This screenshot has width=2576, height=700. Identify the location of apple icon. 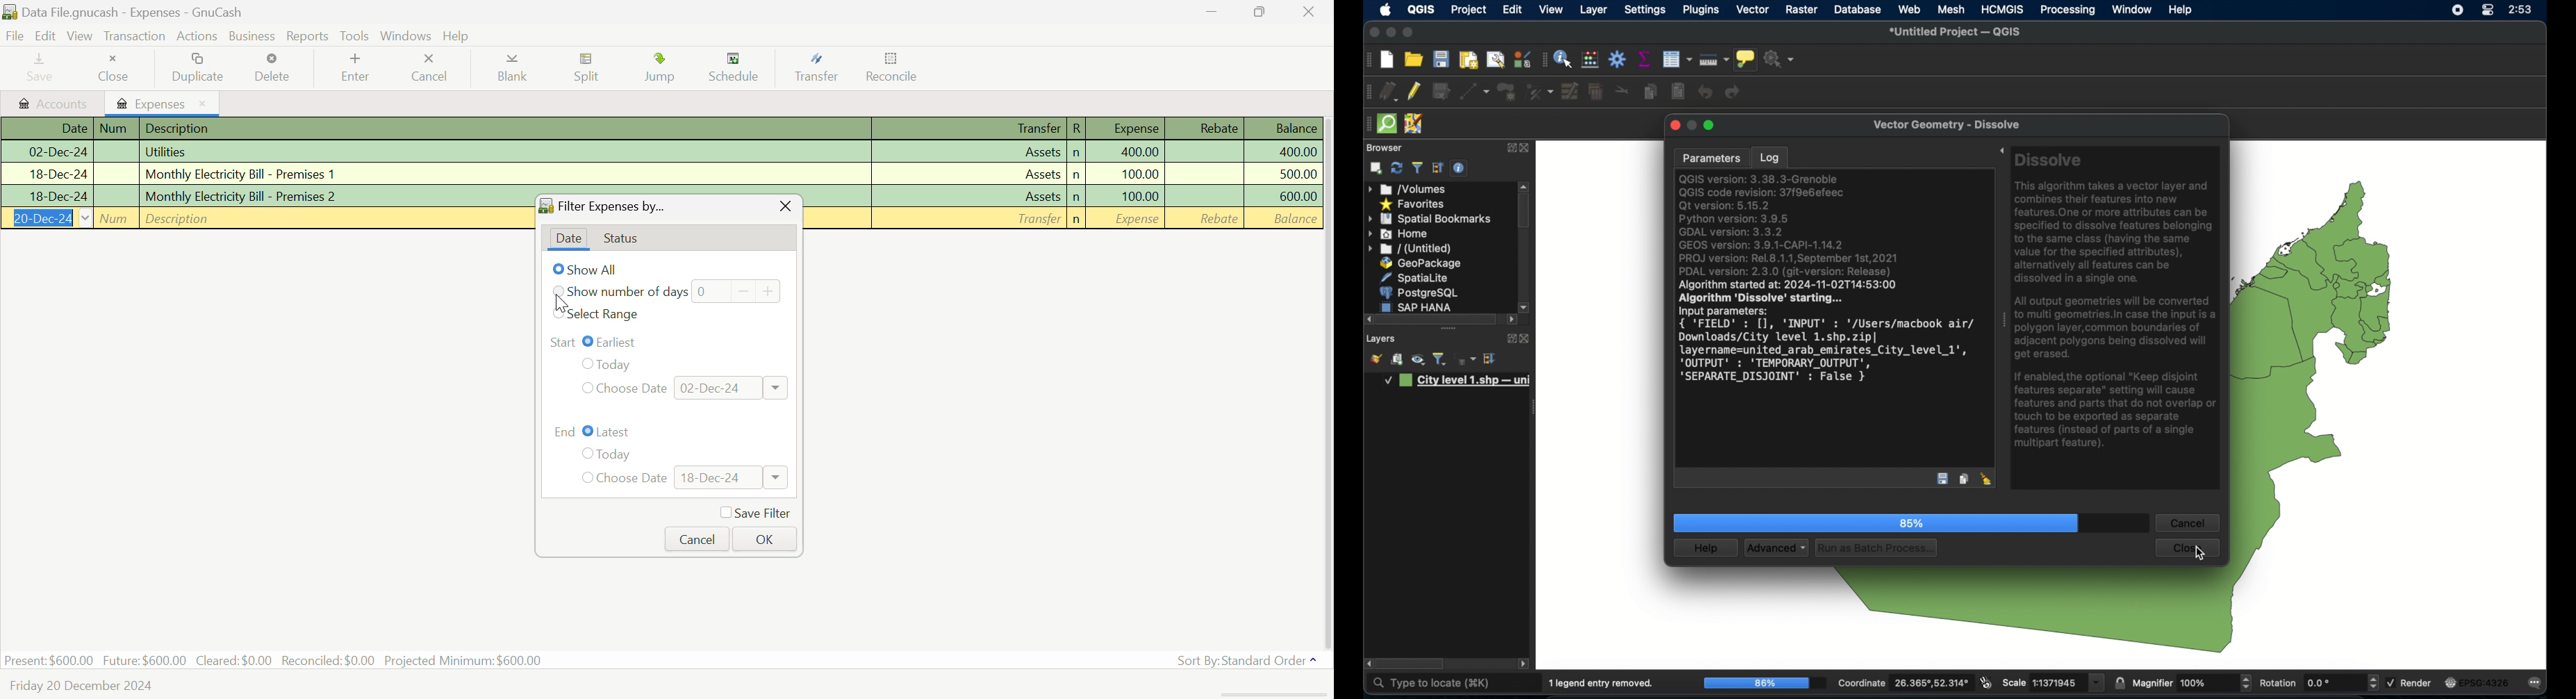
(1386, 10).